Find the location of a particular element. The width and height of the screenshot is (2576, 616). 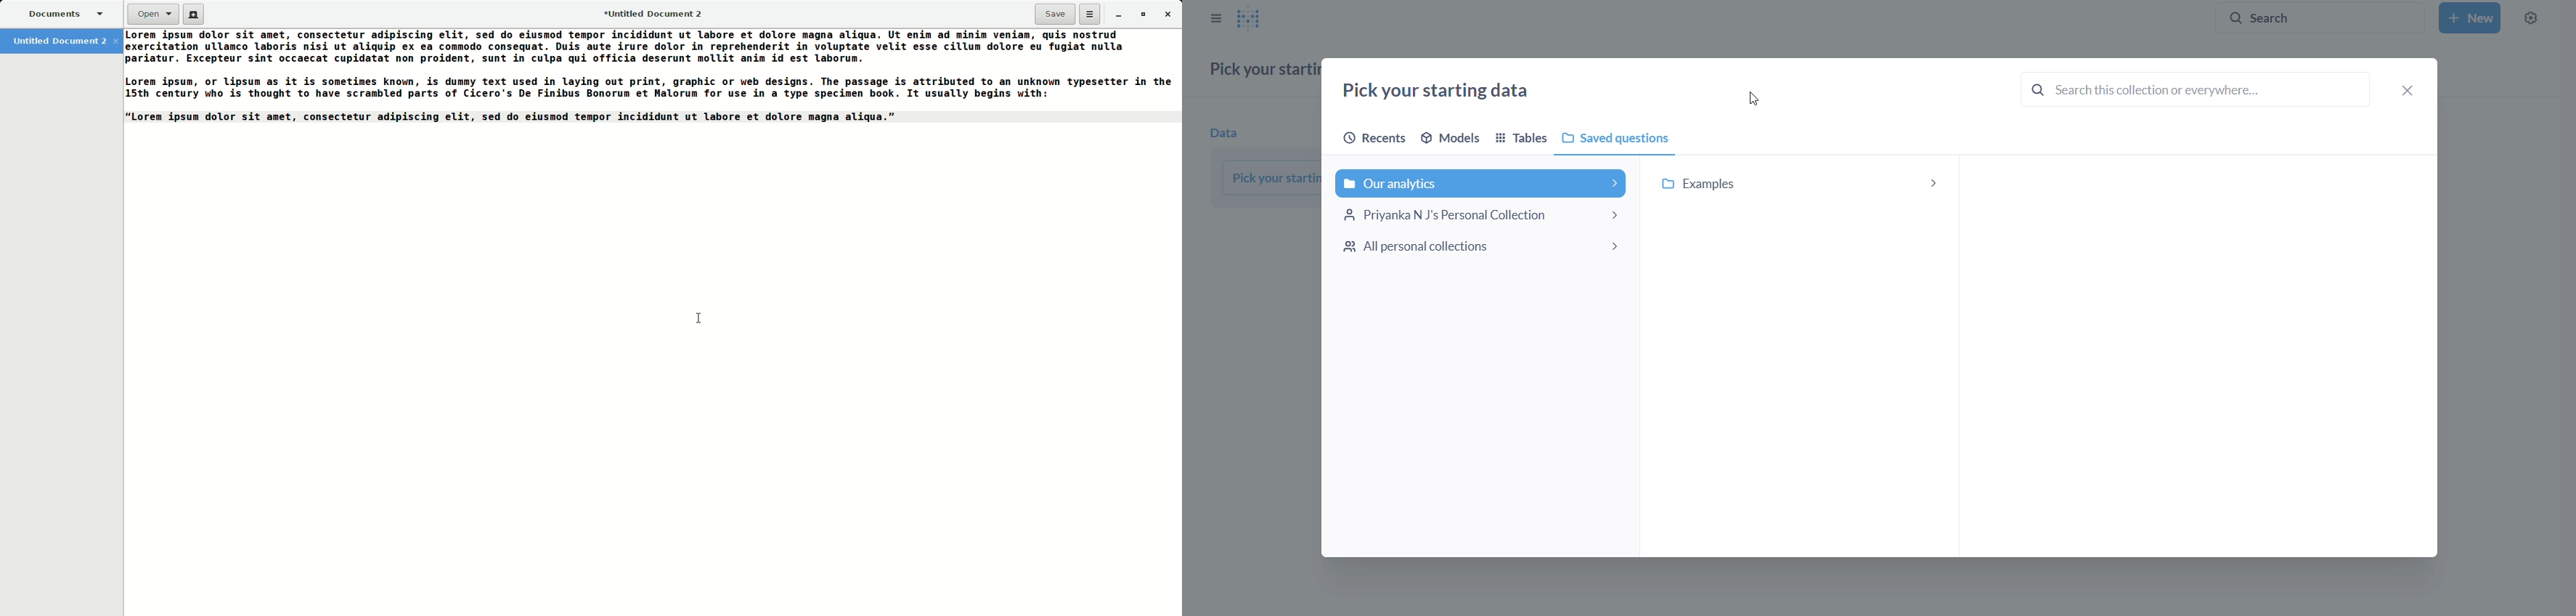

logo is located at coordinates (1255, 19).